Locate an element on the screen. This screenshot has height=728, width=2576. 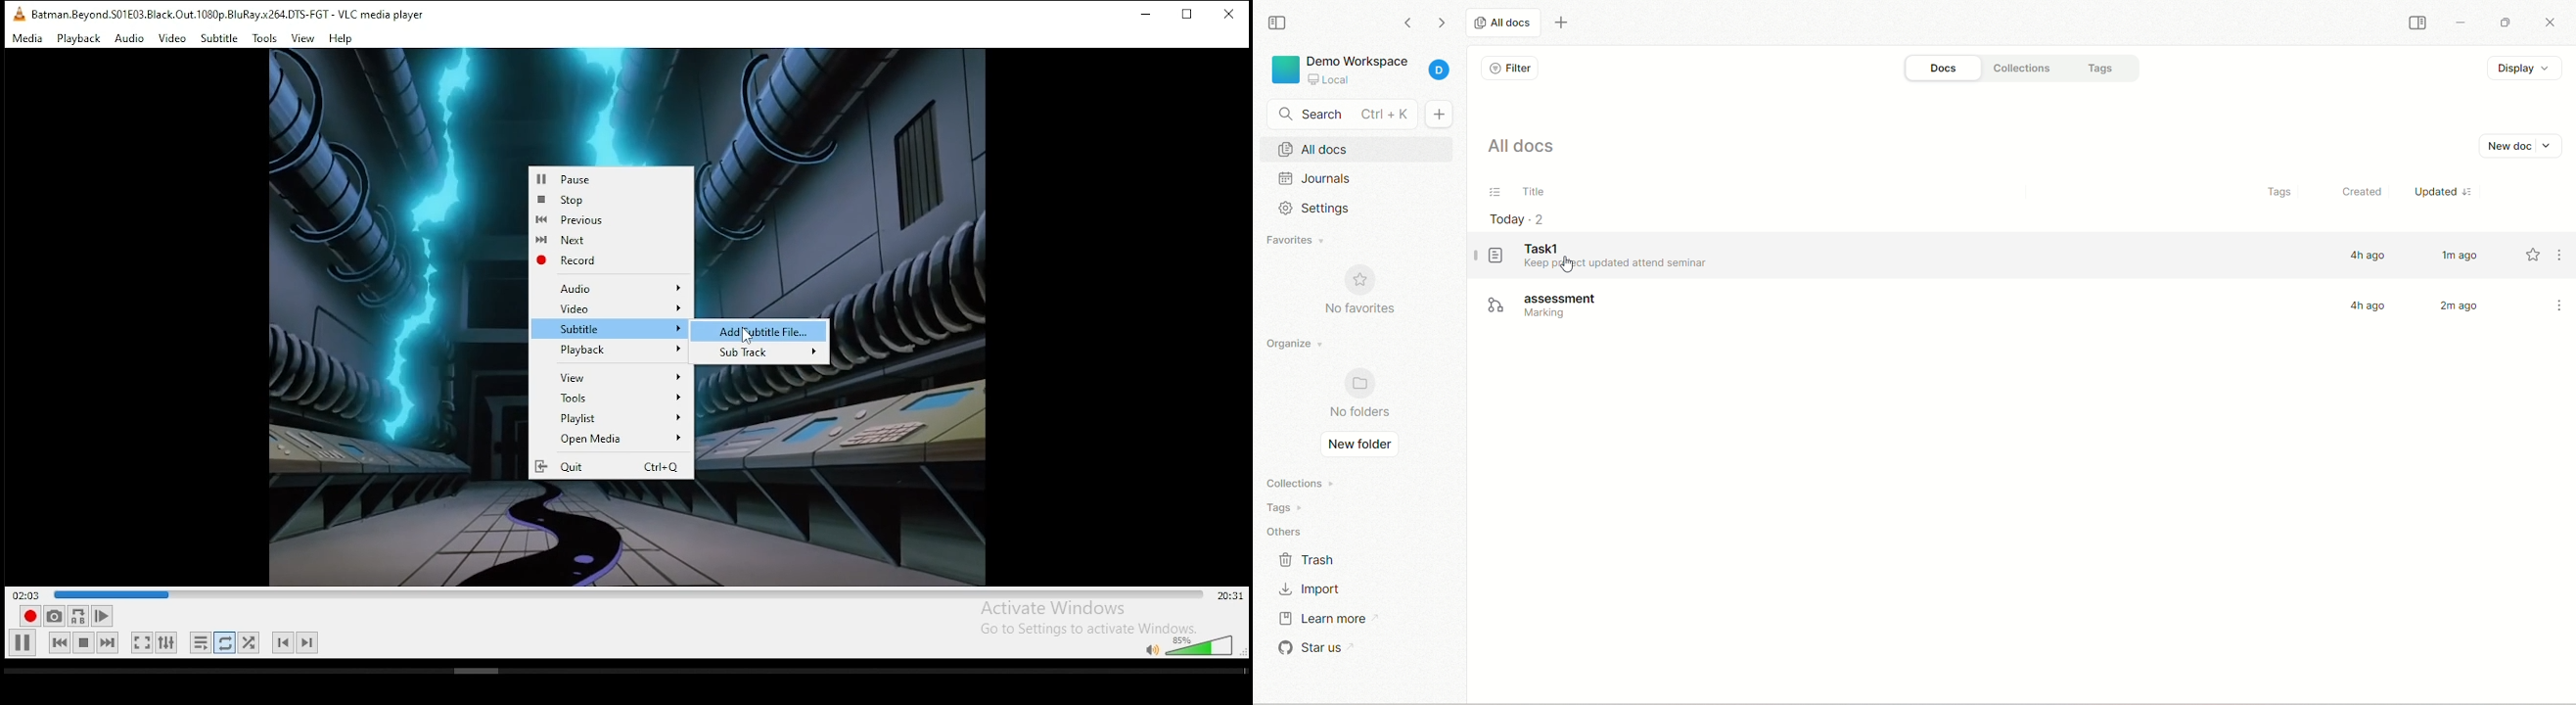
new folder is located at coordinates (1359, 446).